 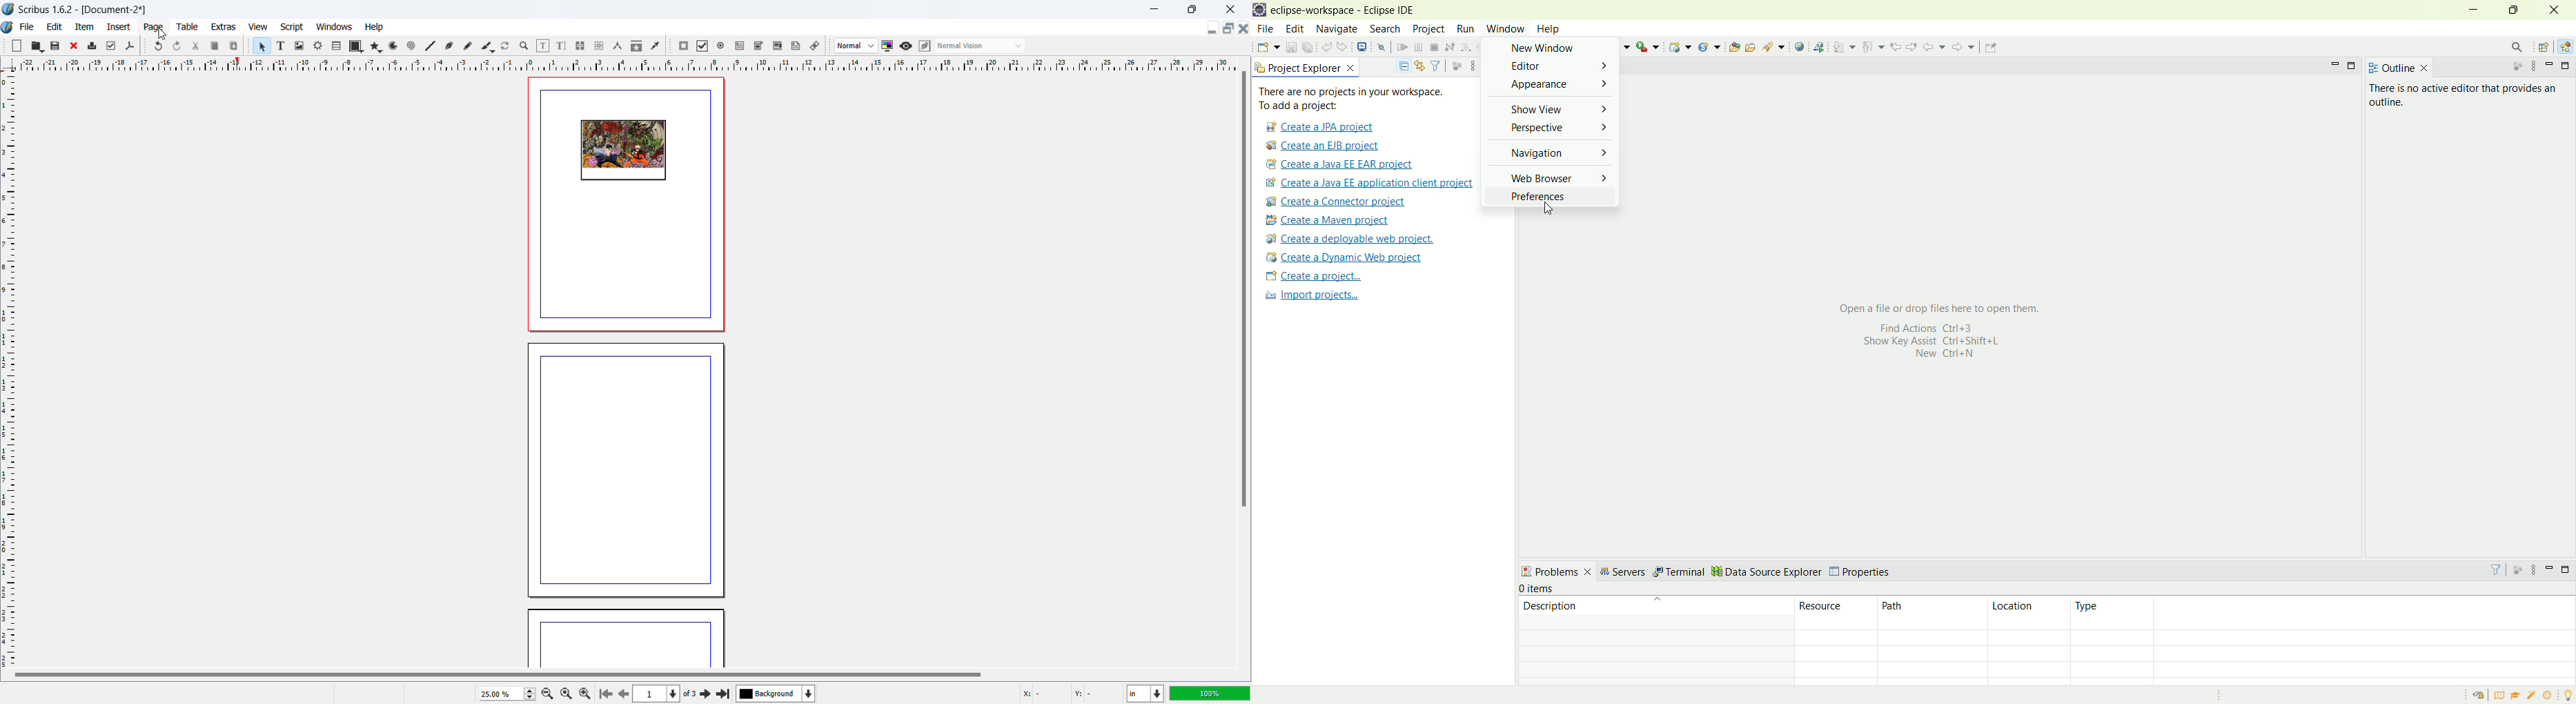 I want to click on windows, so click(x=335, y=27).